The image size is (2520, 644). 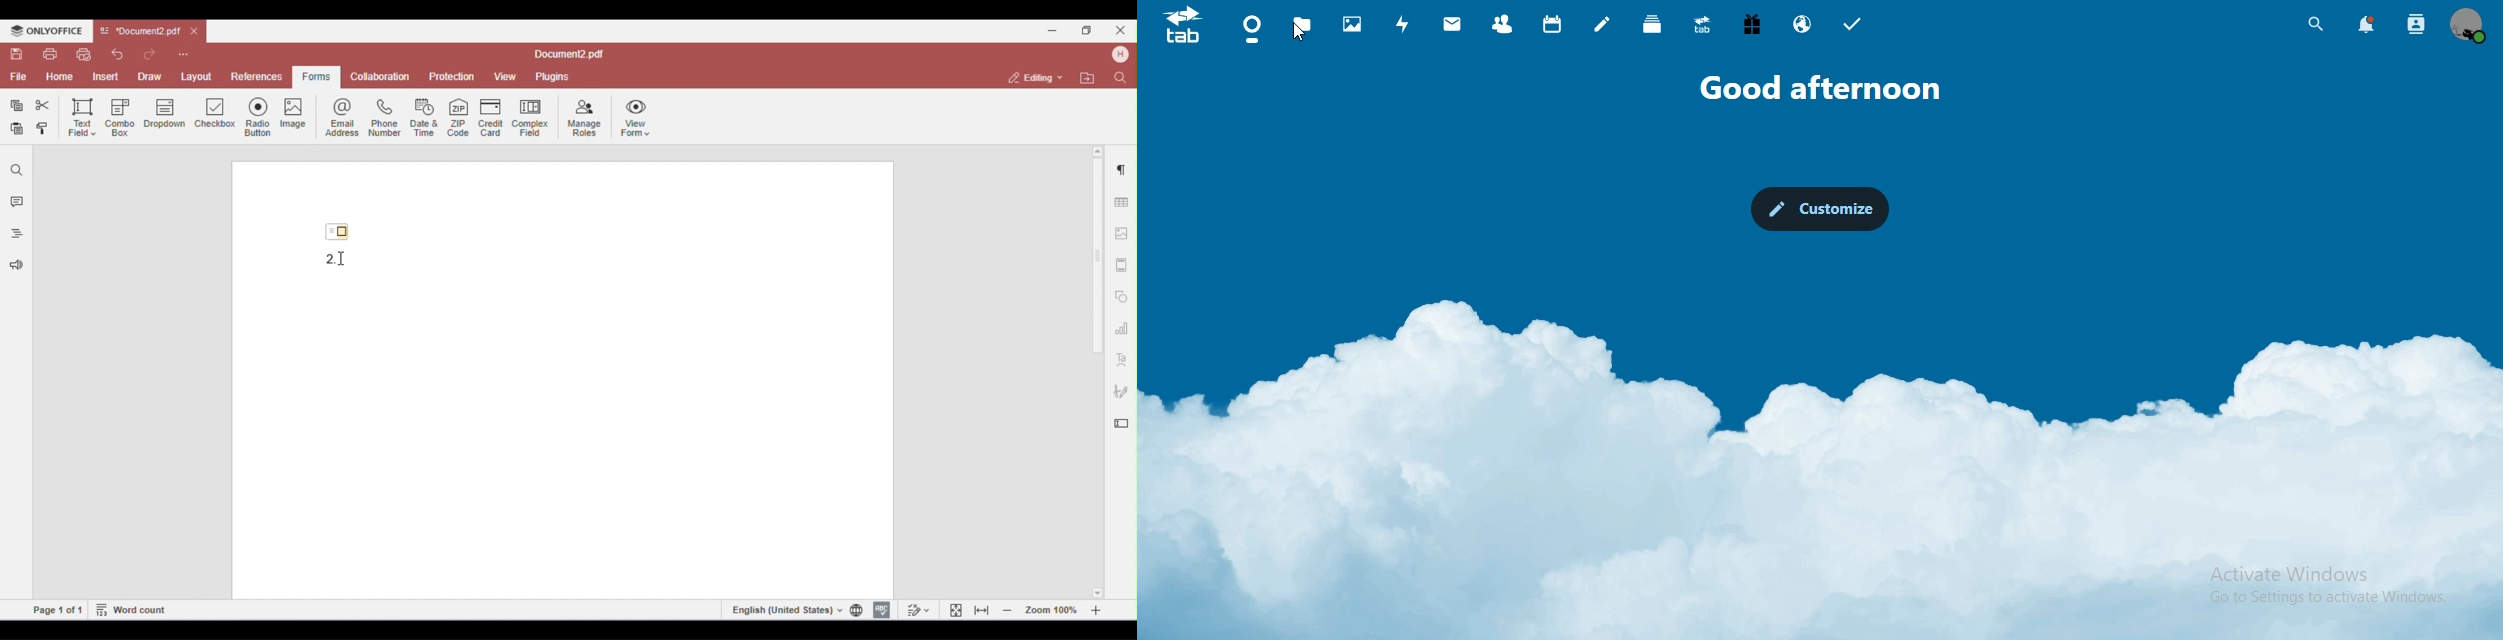 I want to click on upgrade, so click(x=1704, y=24).